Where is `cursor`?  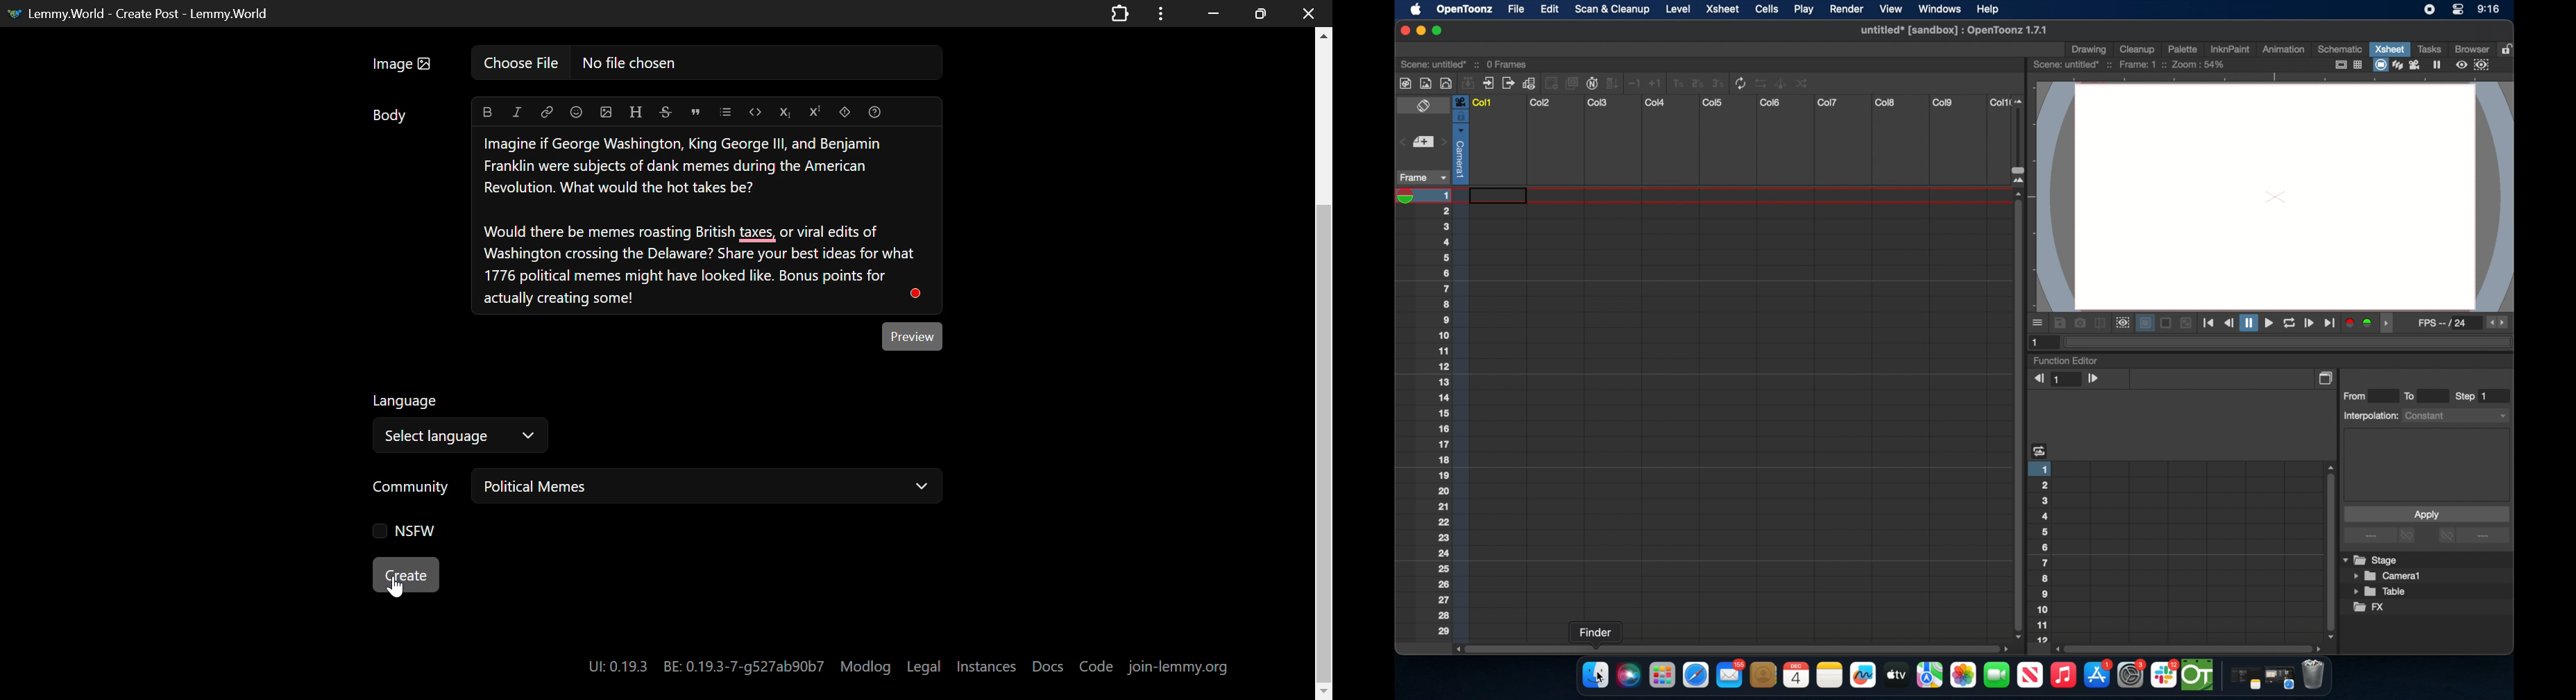
cursor is located at coordinates (1604, 677).